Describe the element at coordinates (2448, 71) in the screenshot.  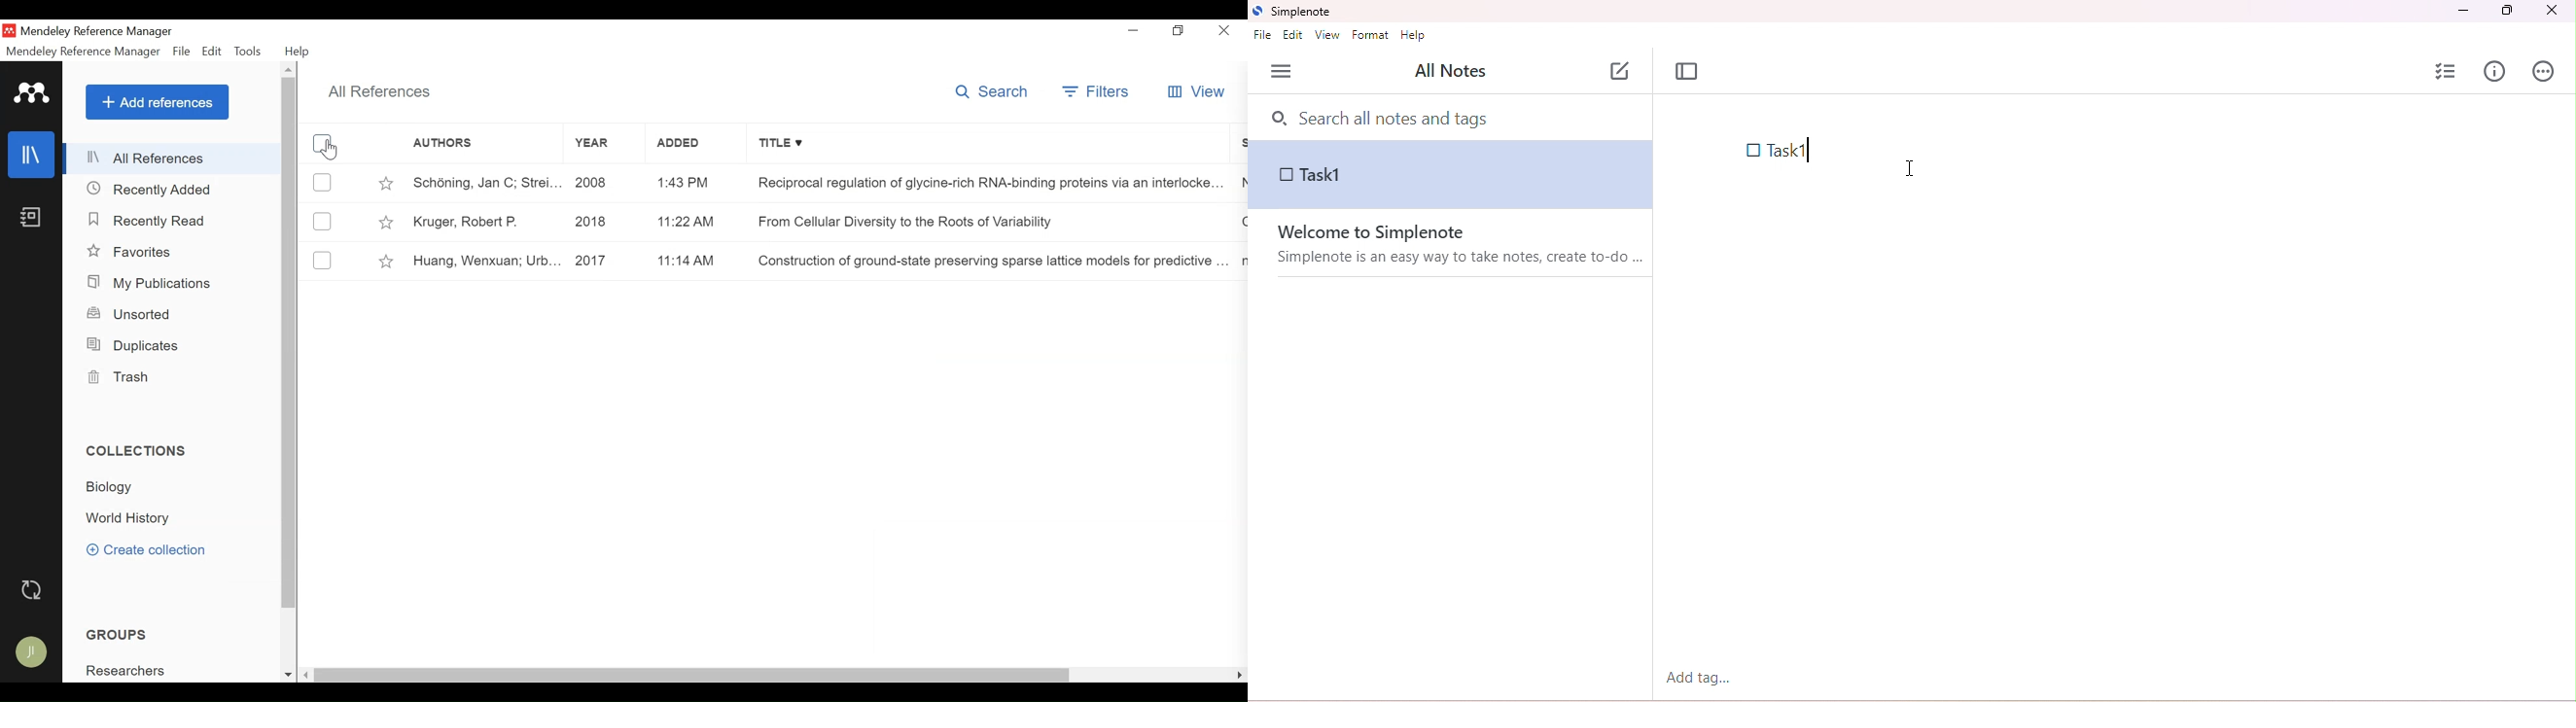
I see `insert checklist` at that location.